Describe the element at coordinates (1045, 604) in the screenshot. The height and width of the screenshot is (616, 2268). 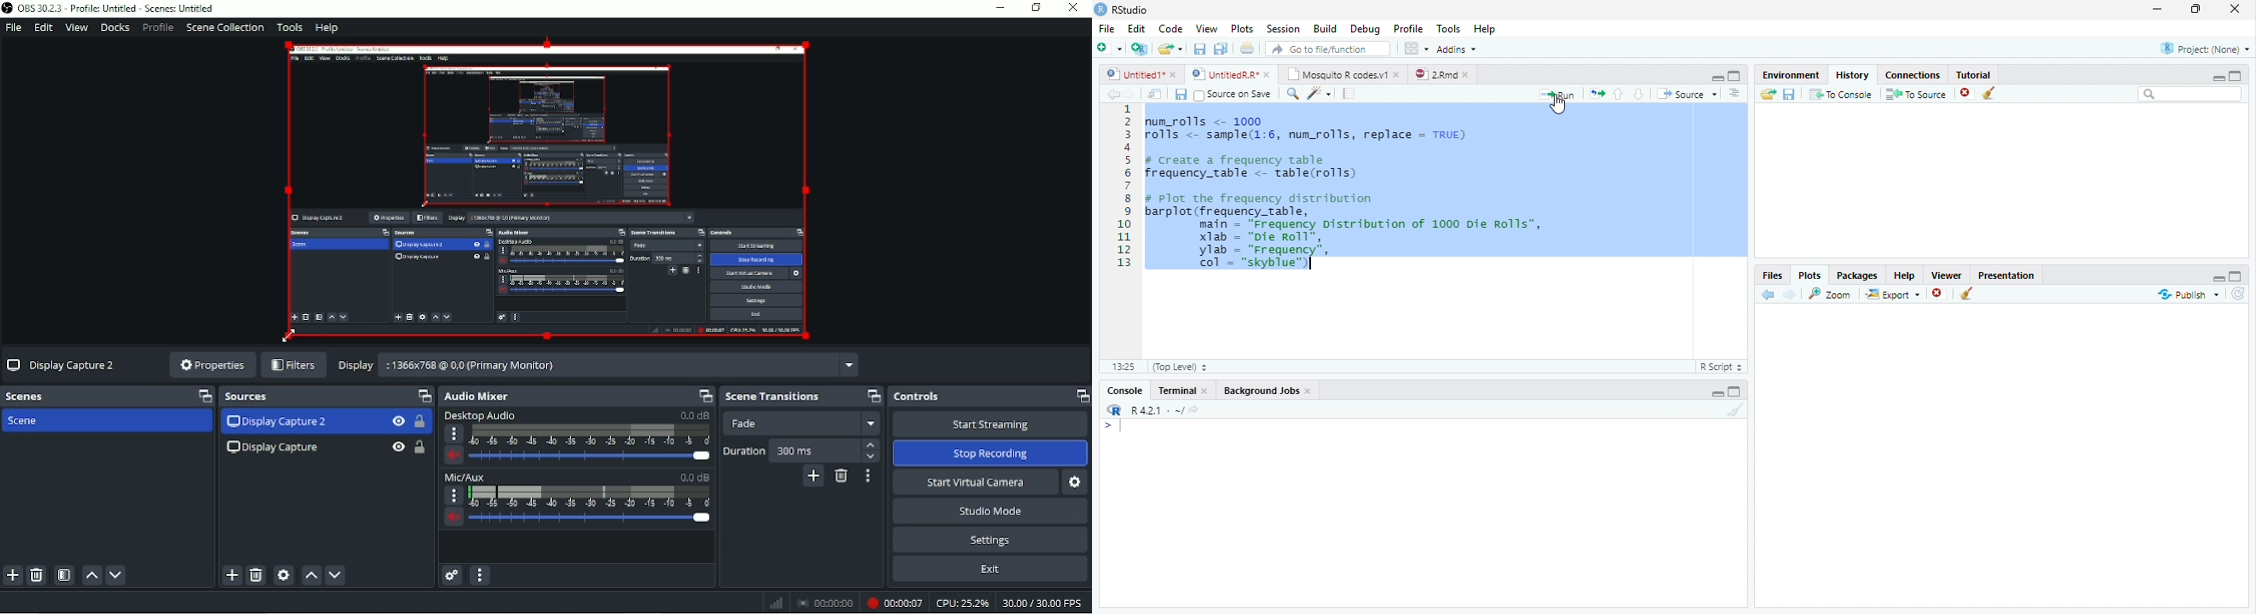
I see `30.00/30.00 FPS` at that location.